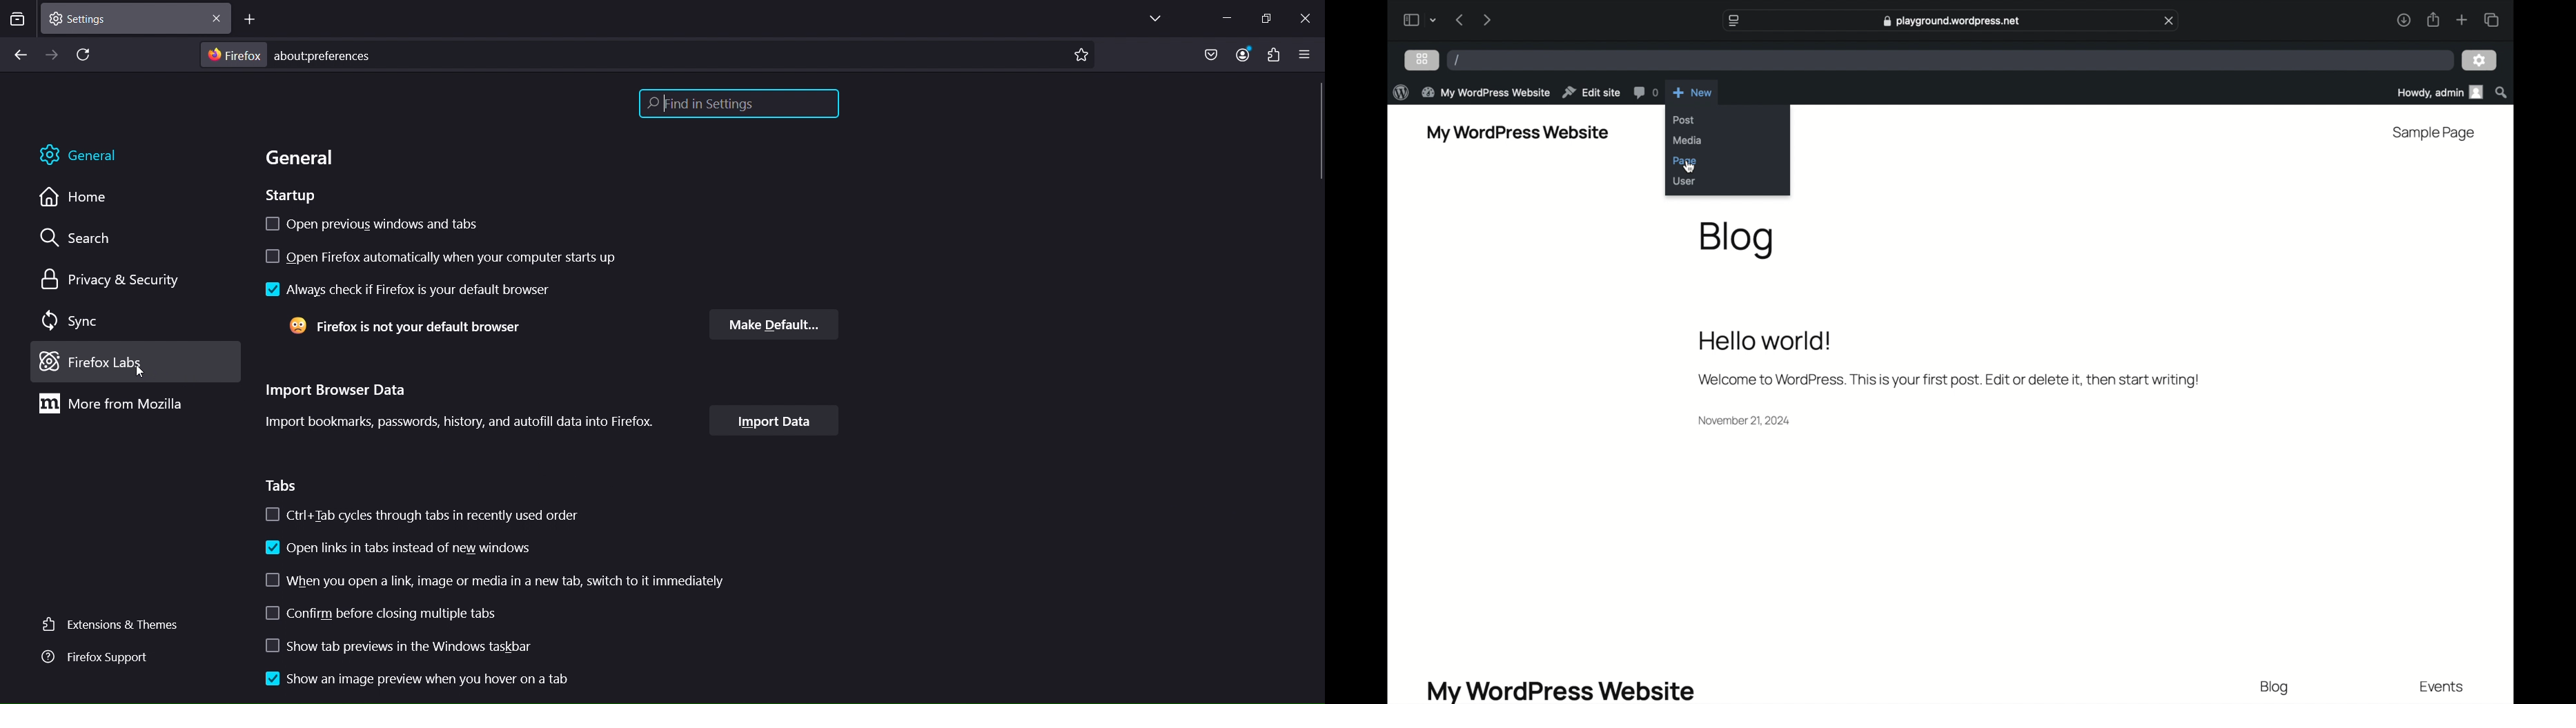 This screenshot has height=728, width=2576. Describe the element at coordinates (2432, 19) in the screenshot. I see `share` at that location.